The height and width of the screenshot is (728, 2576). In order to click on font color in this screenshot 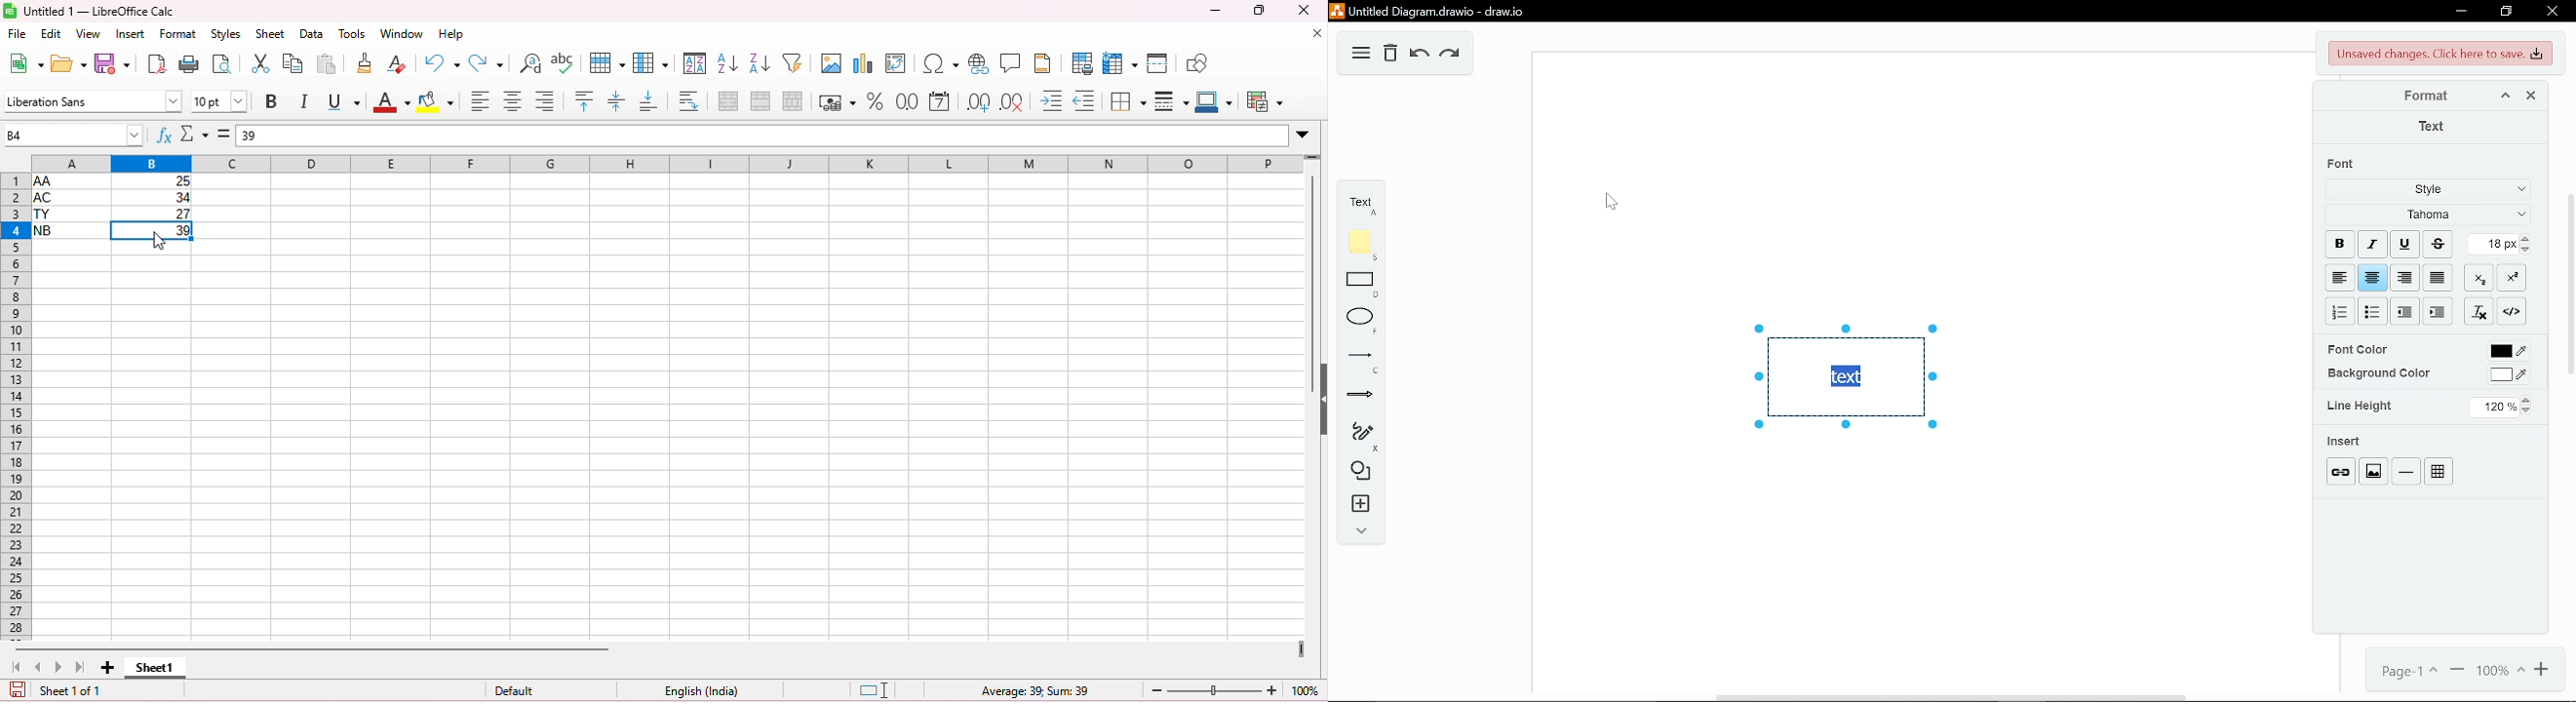, I will do `click(2508, 353)`.